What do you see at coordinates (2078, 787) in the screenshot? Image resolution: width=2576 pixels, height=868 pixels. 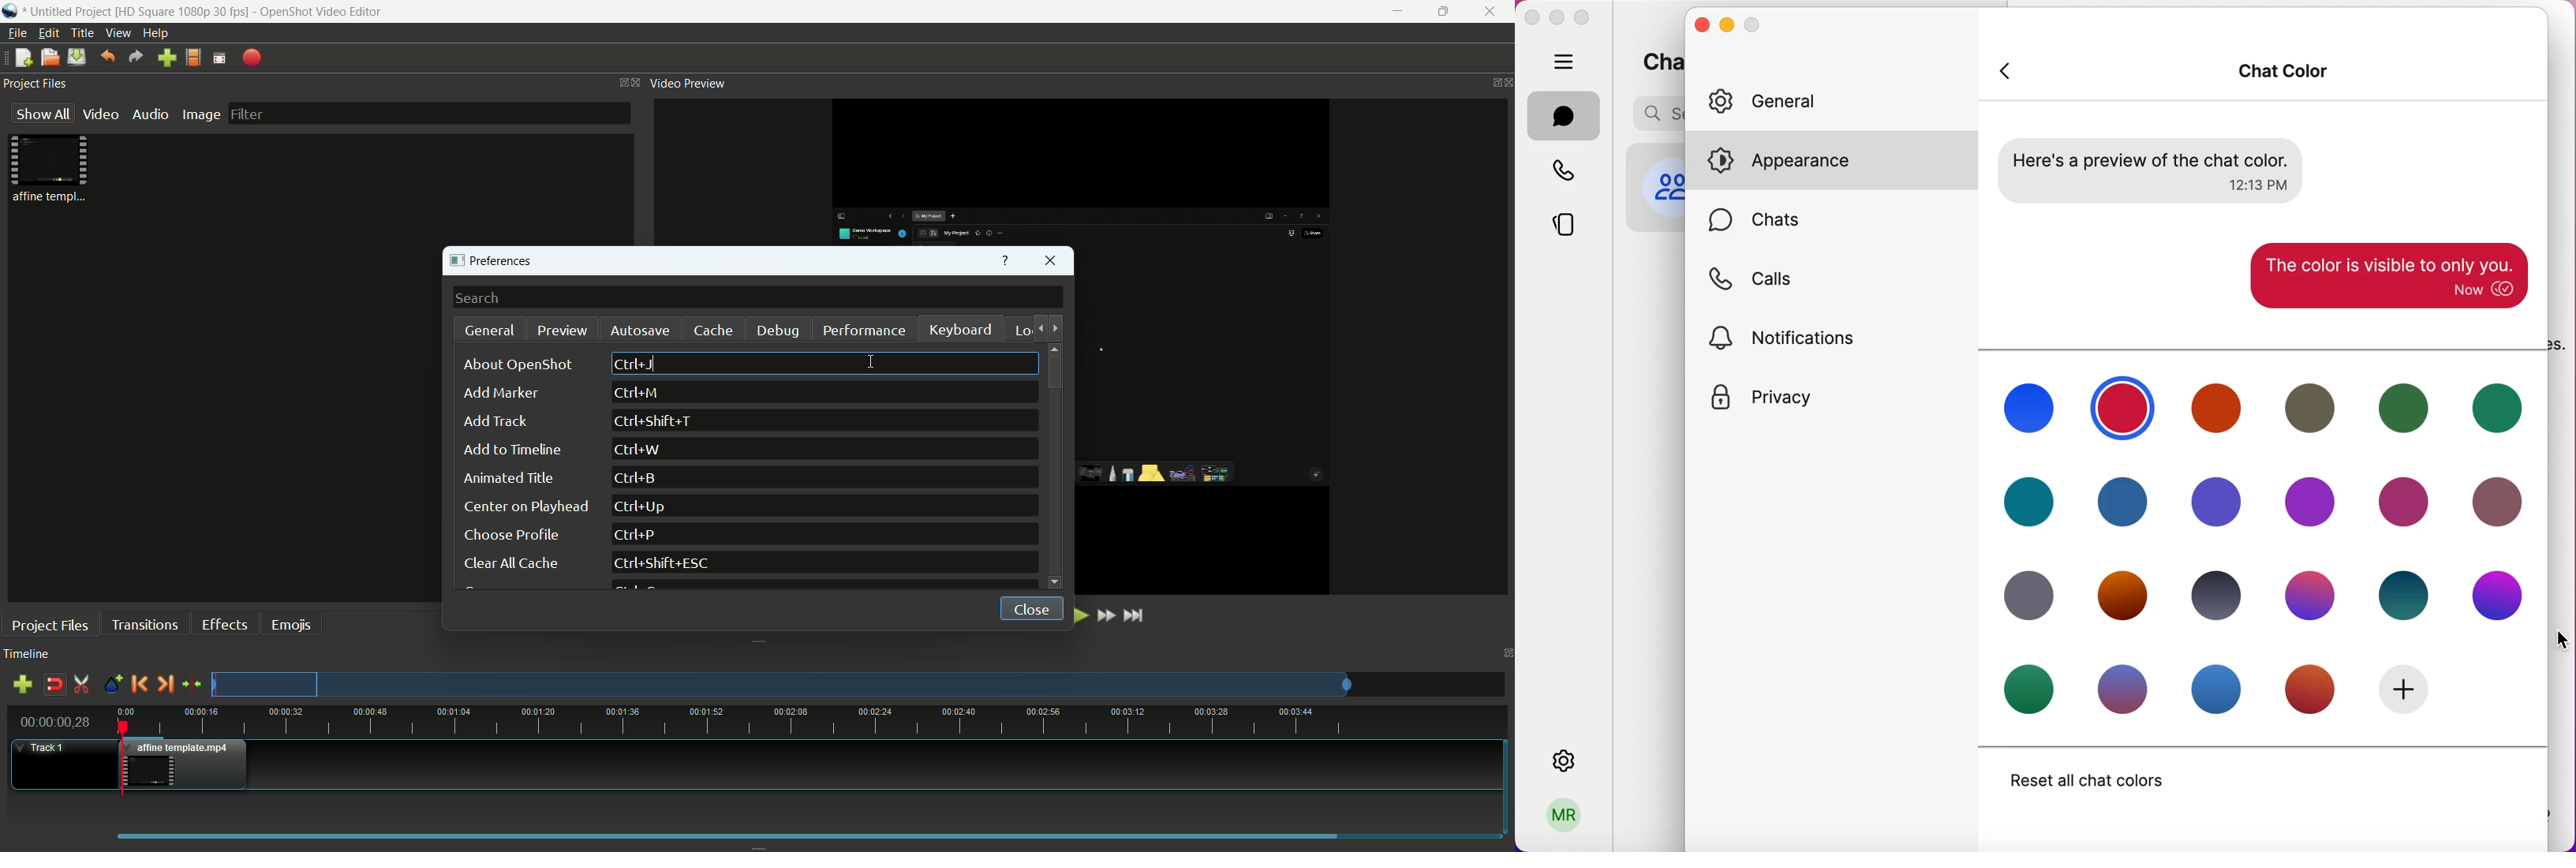 I see `reset all chat colors` at bounding box center [2078, 787].